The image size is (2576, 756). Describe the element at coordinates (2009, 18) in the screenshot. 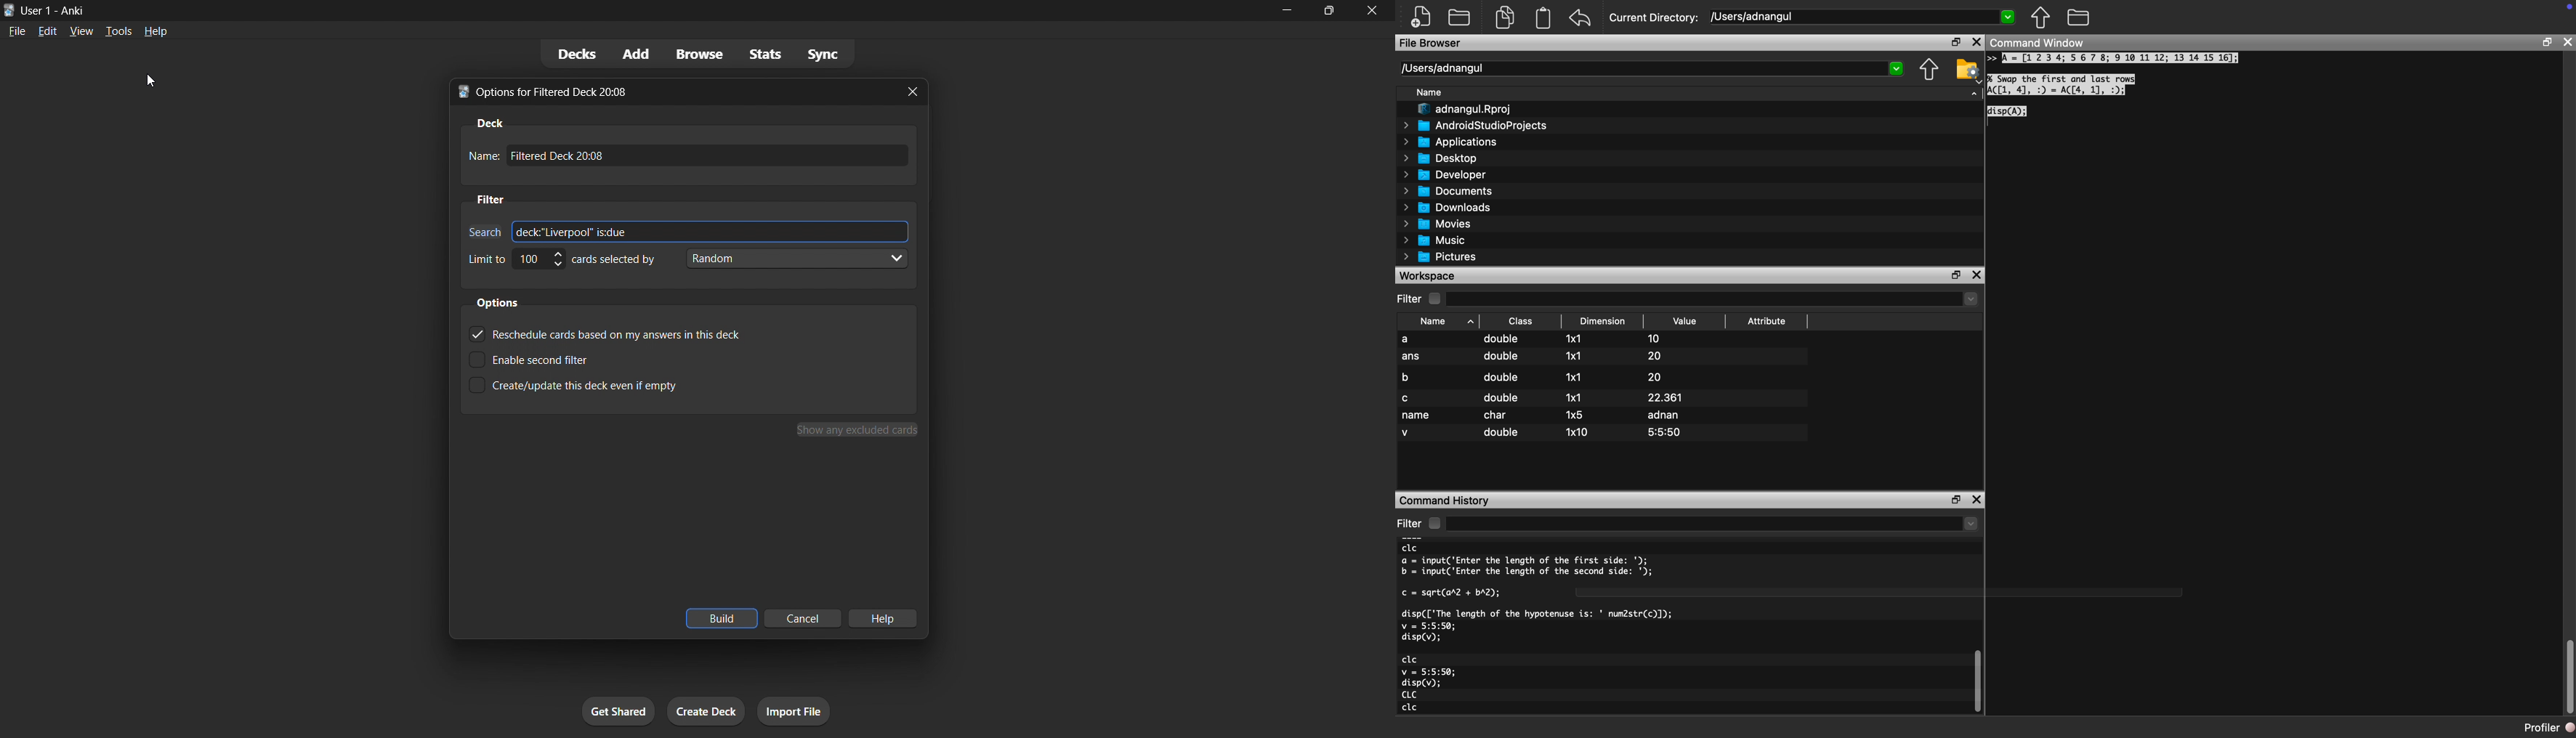

I see `Dropdown` at that location.